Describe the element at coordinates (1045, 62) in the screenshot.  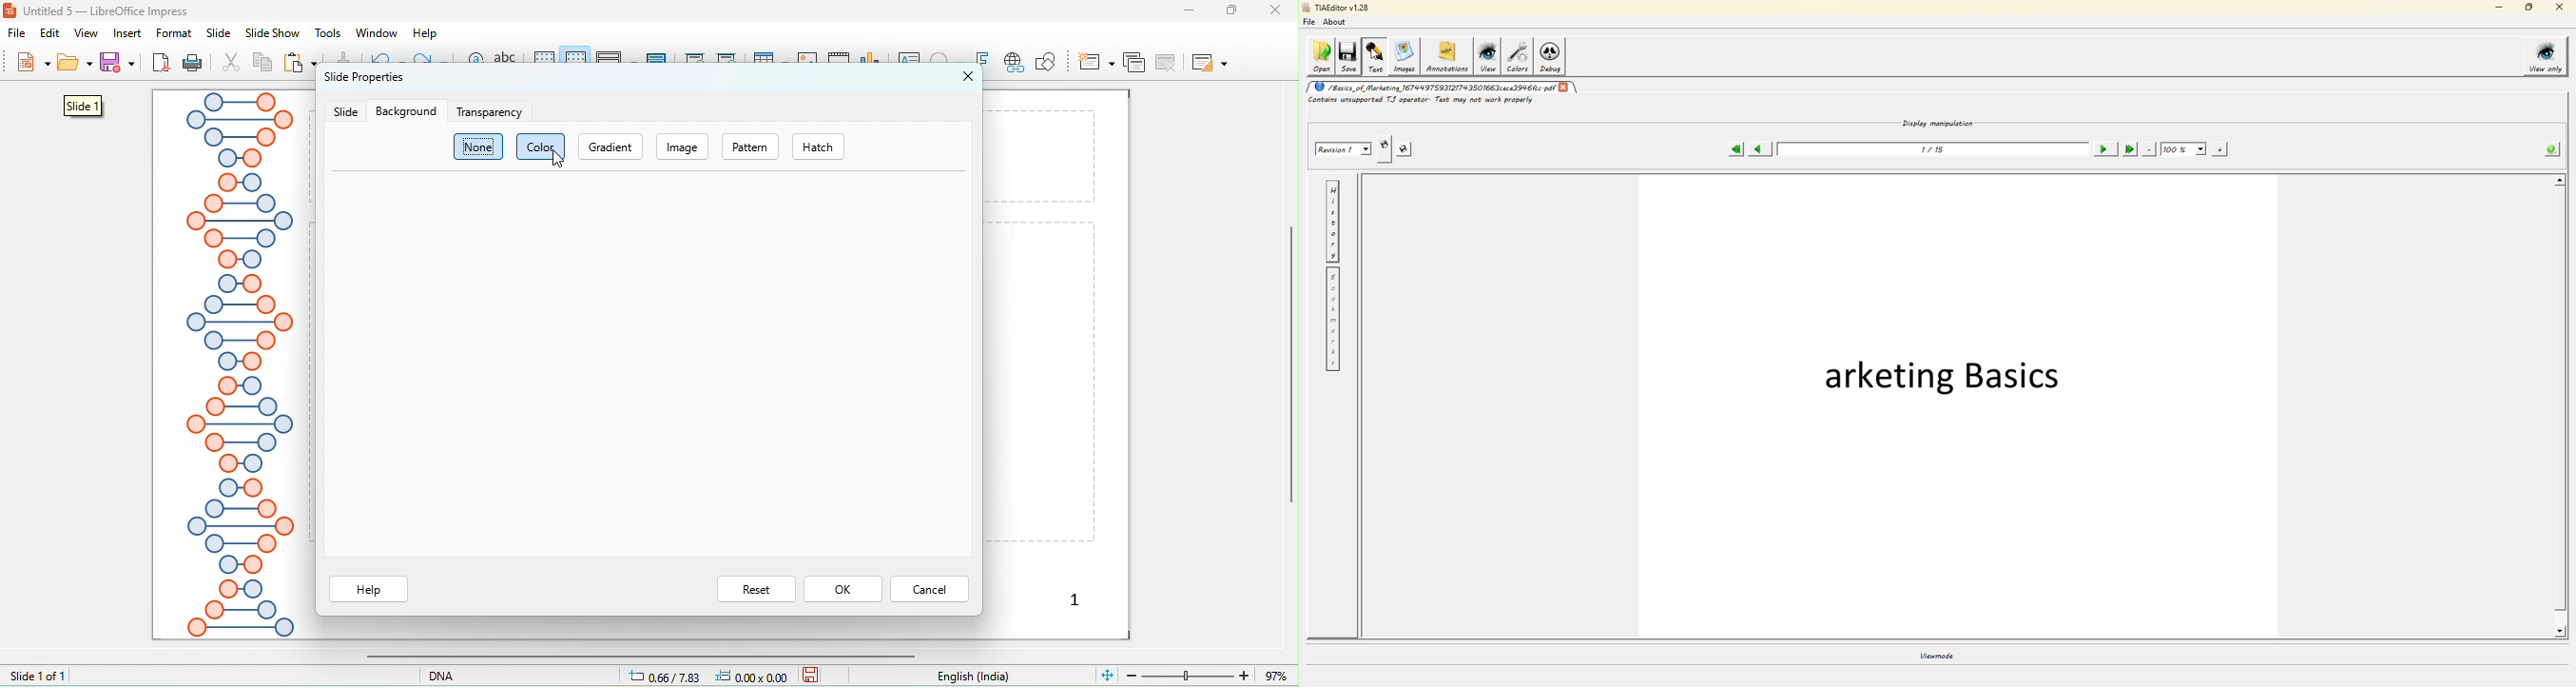
I see `show draw functions` at that location.